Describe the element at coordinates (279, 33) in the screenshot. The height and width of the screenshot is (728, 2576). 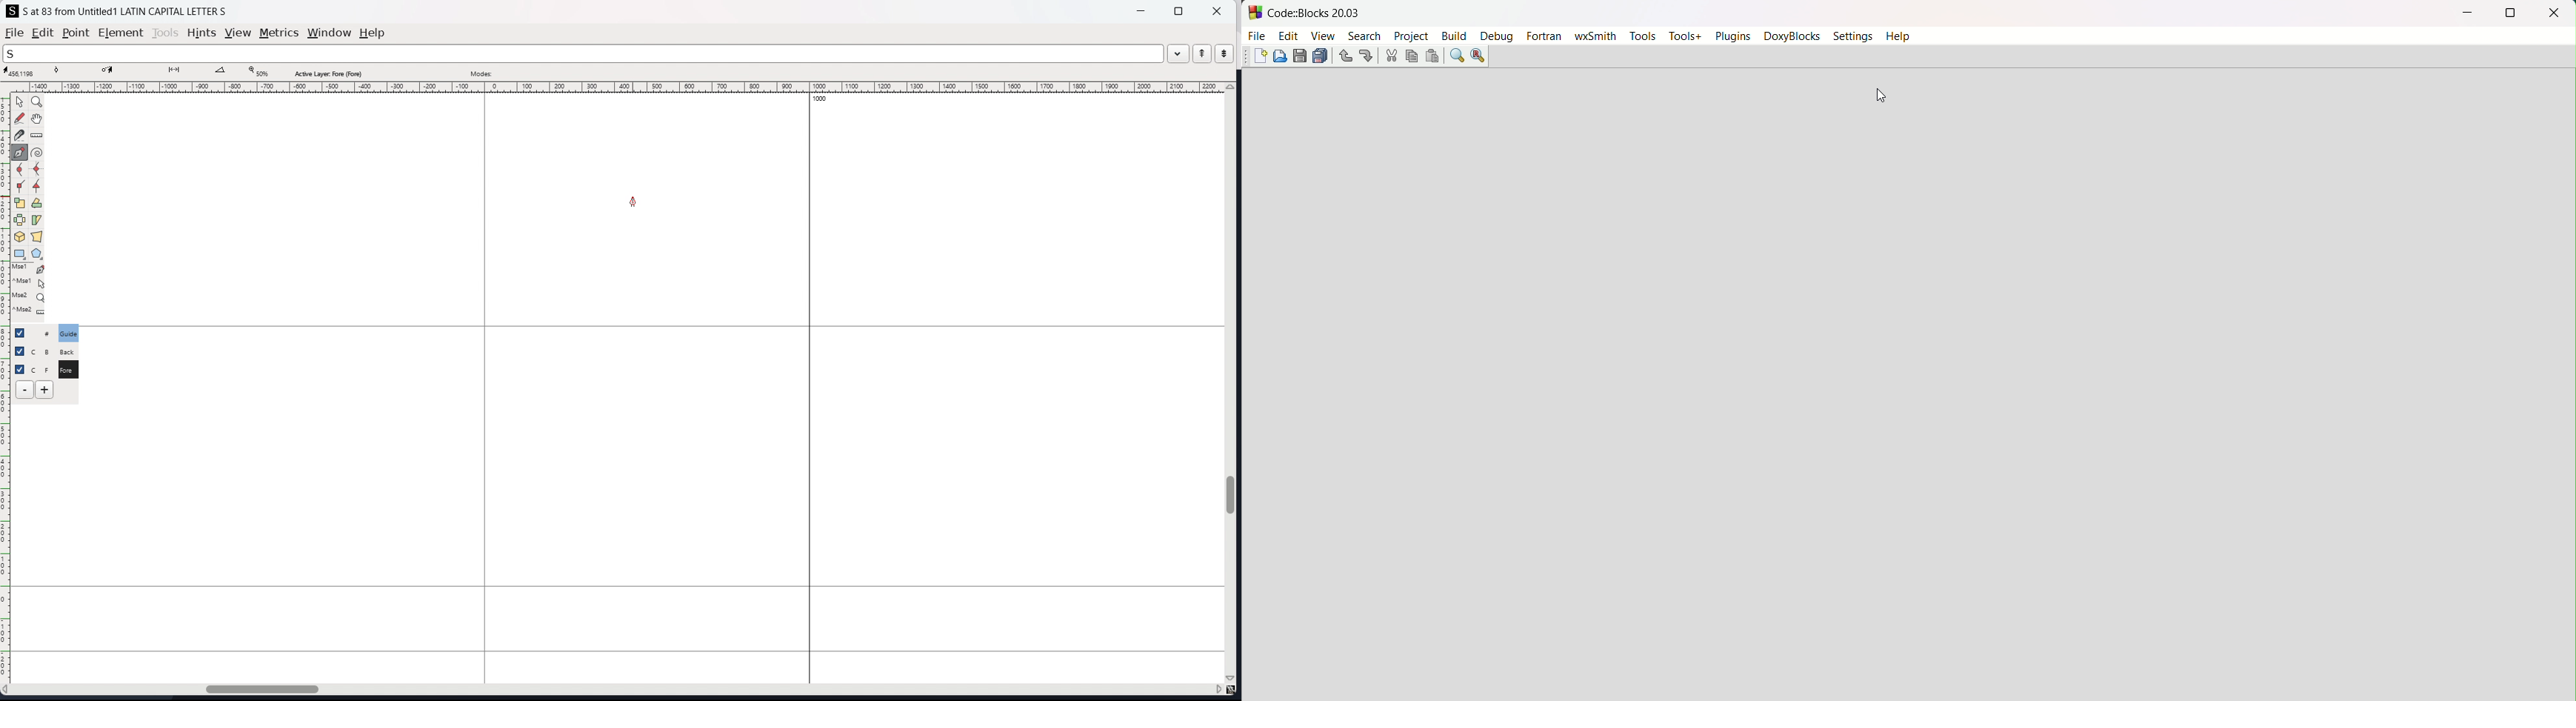
I see `metrics` at that location.